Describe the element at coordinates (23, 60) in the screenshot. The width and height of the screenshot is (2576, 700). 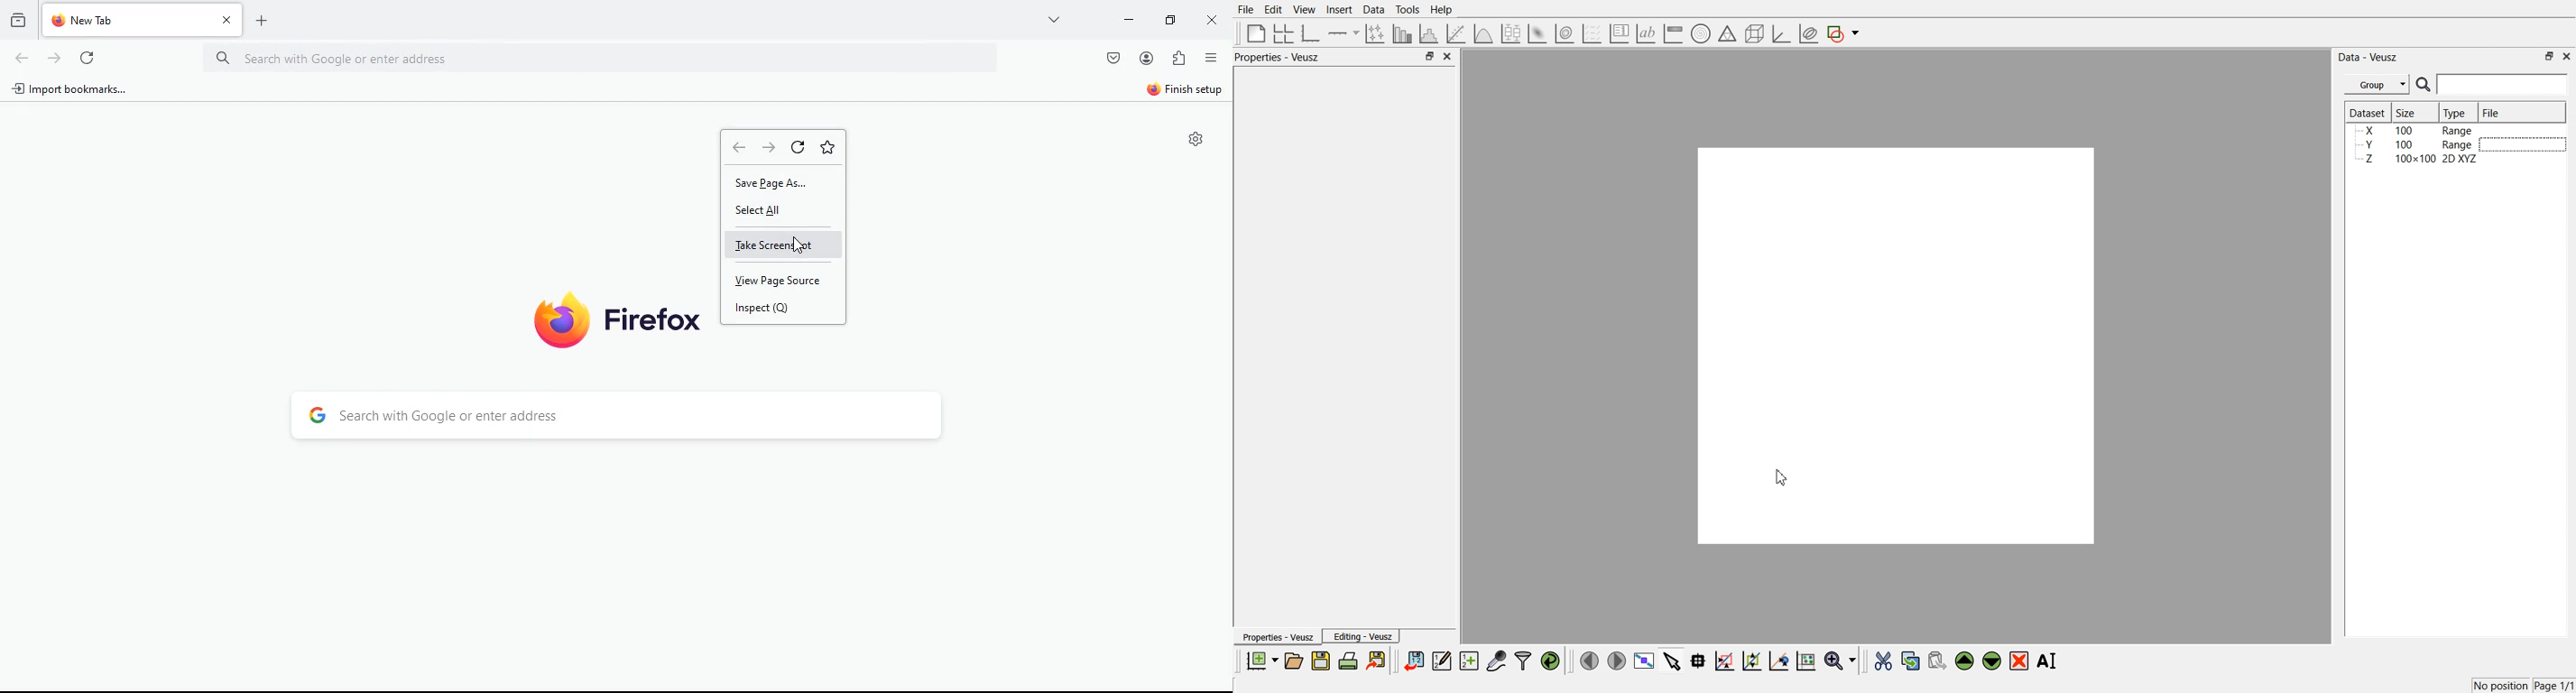
I see `back` at that location.